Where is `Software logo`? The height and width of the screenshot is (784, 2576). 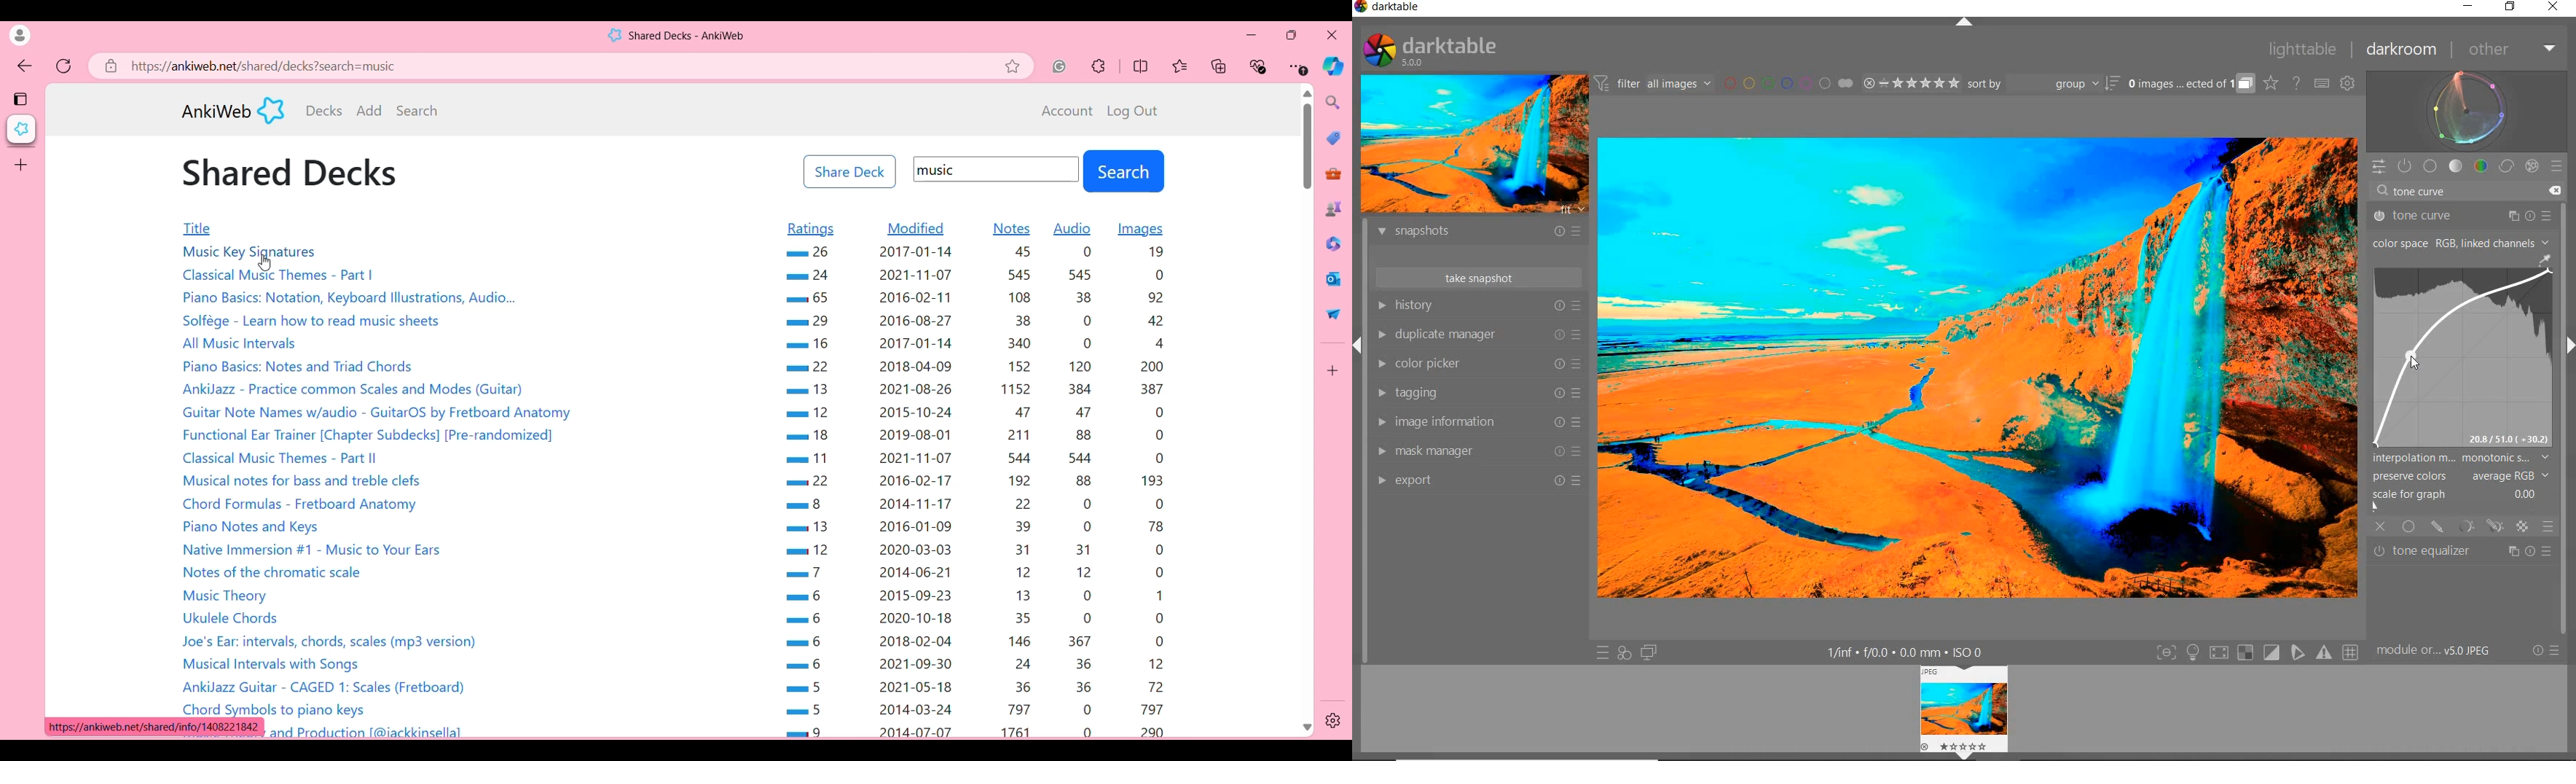 Software logo is located at coordinates (271, 110).